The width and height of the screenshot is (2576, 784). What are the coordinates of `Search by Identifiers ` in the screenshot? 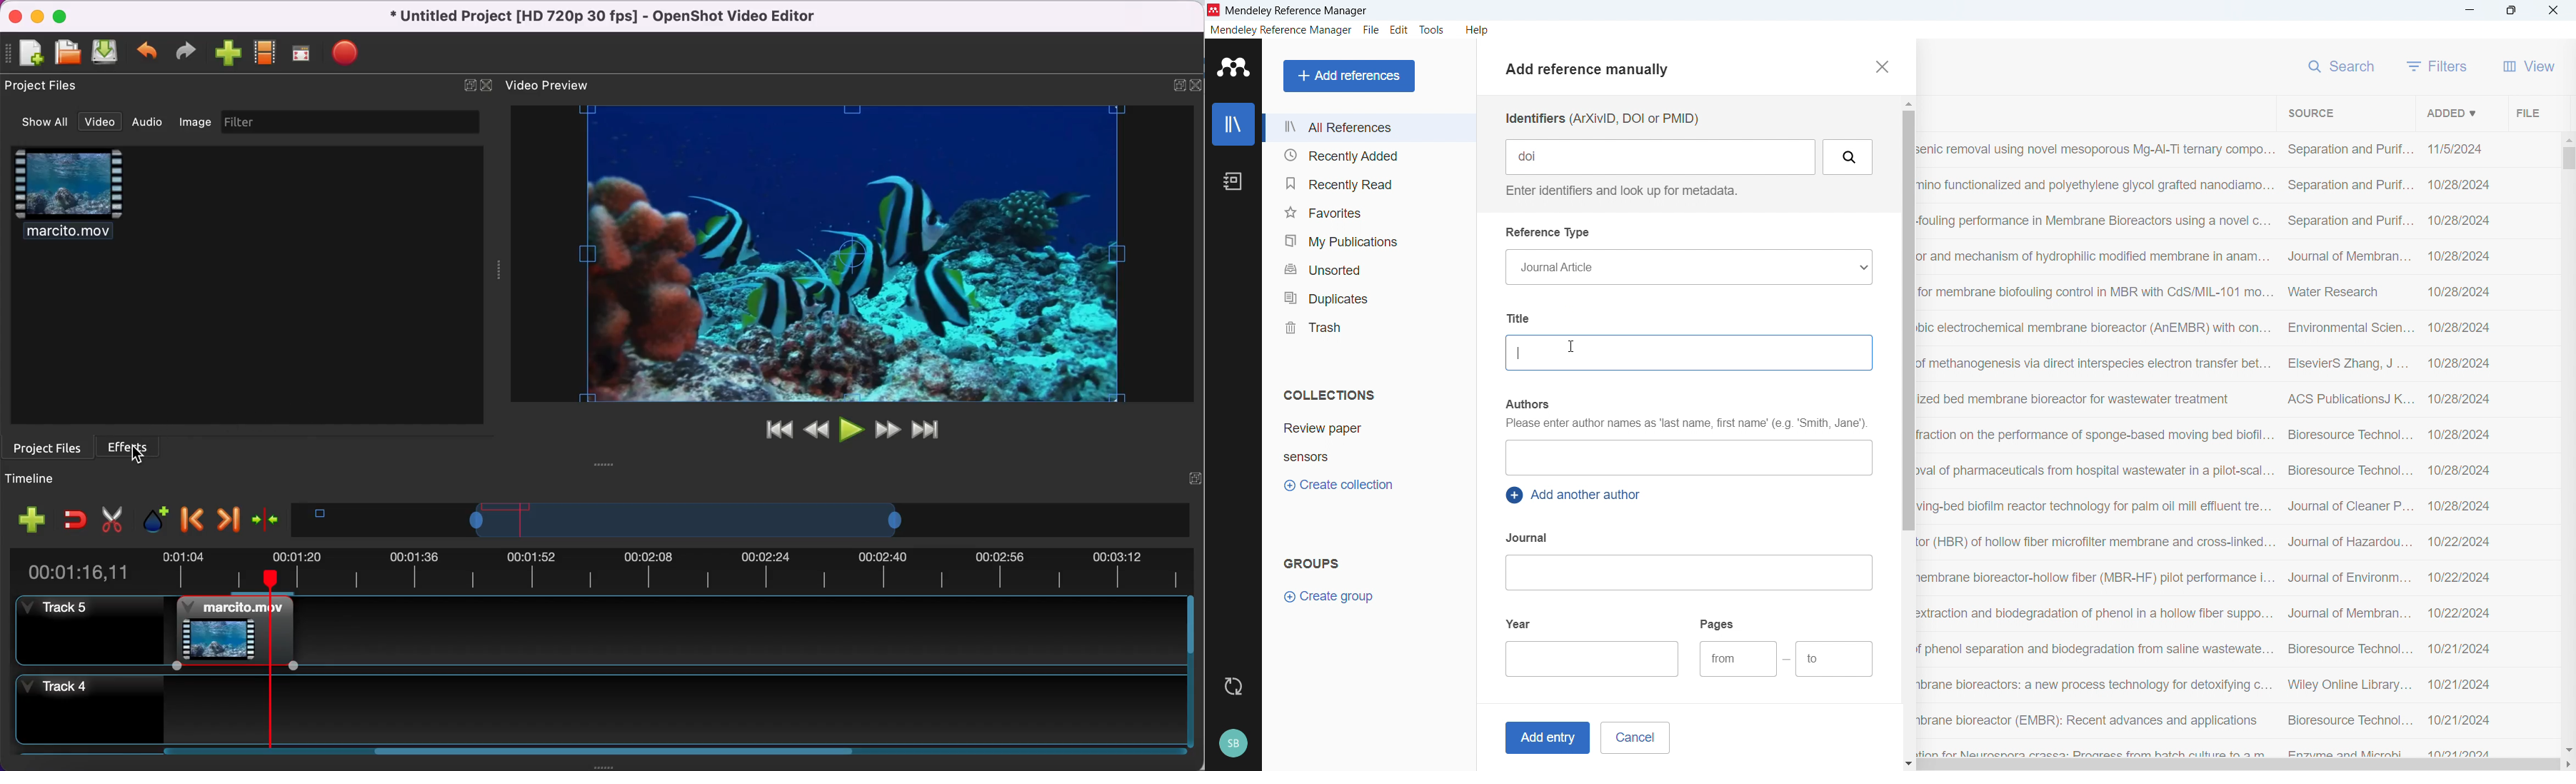 It's located at (1849, 157).